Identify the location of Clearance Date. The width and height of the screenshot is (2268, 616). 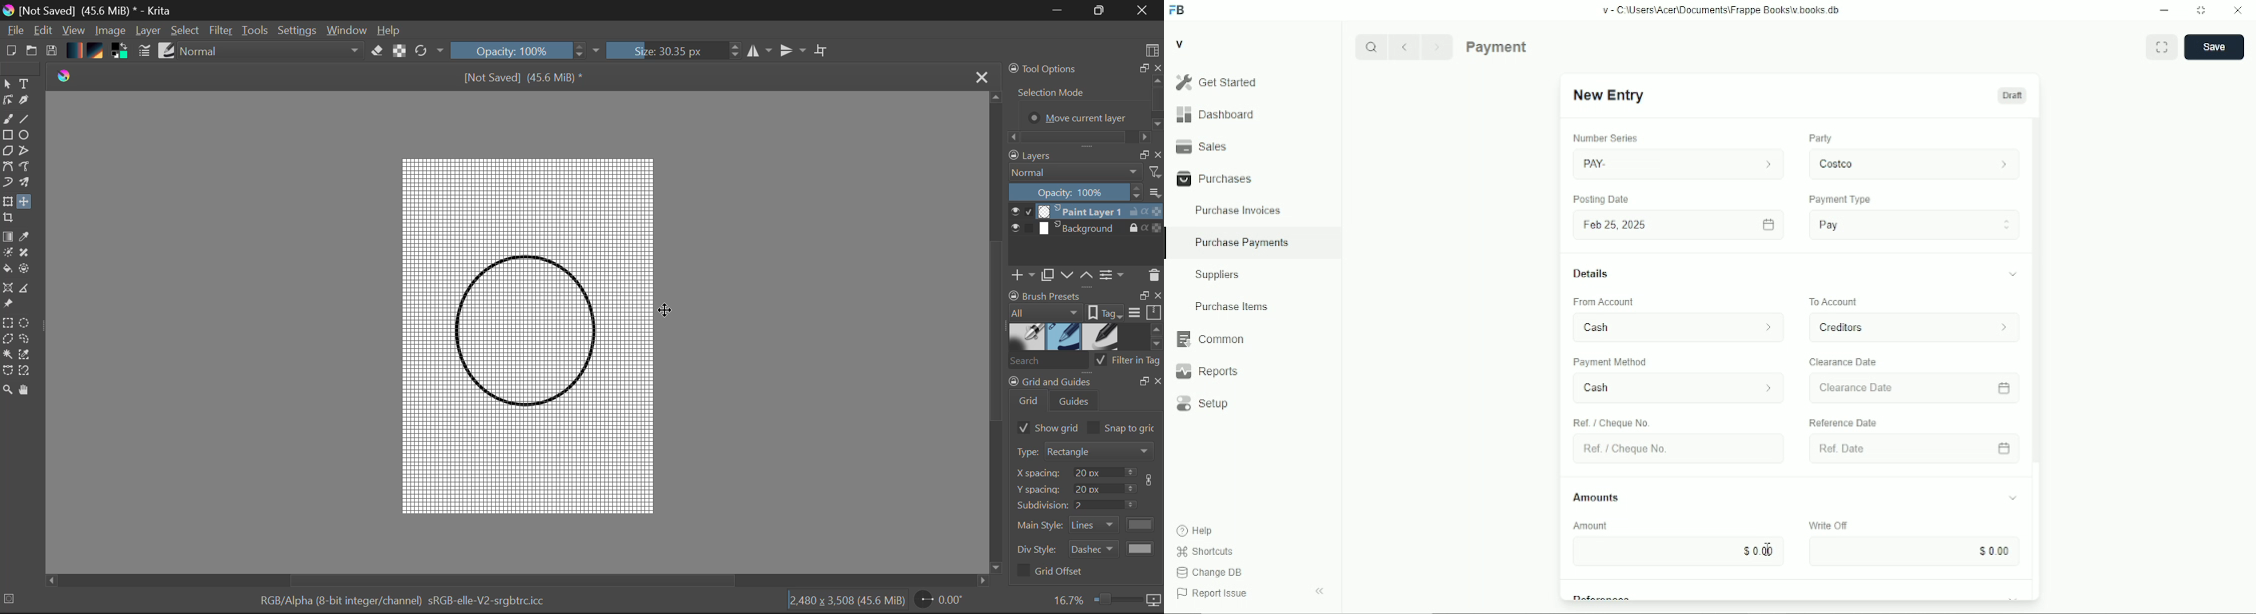
(1900, 388).